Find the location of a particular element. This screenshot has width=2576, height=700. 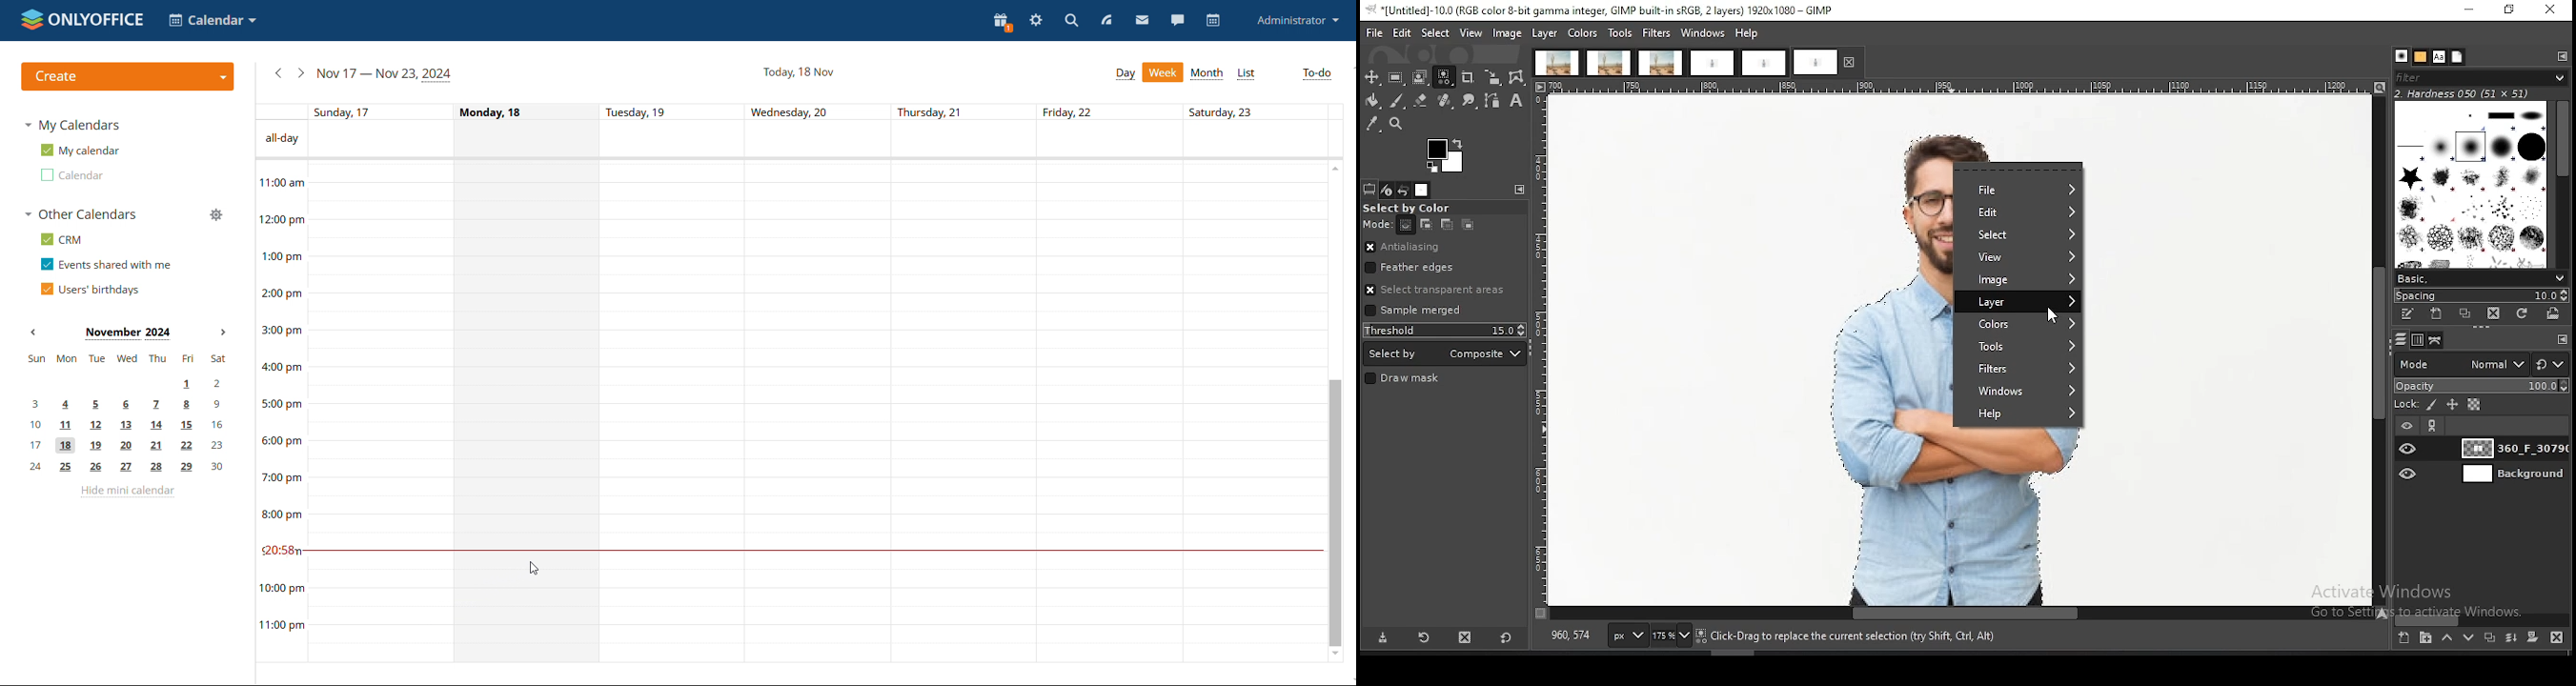

restore is located at coordinates (2511, 11).